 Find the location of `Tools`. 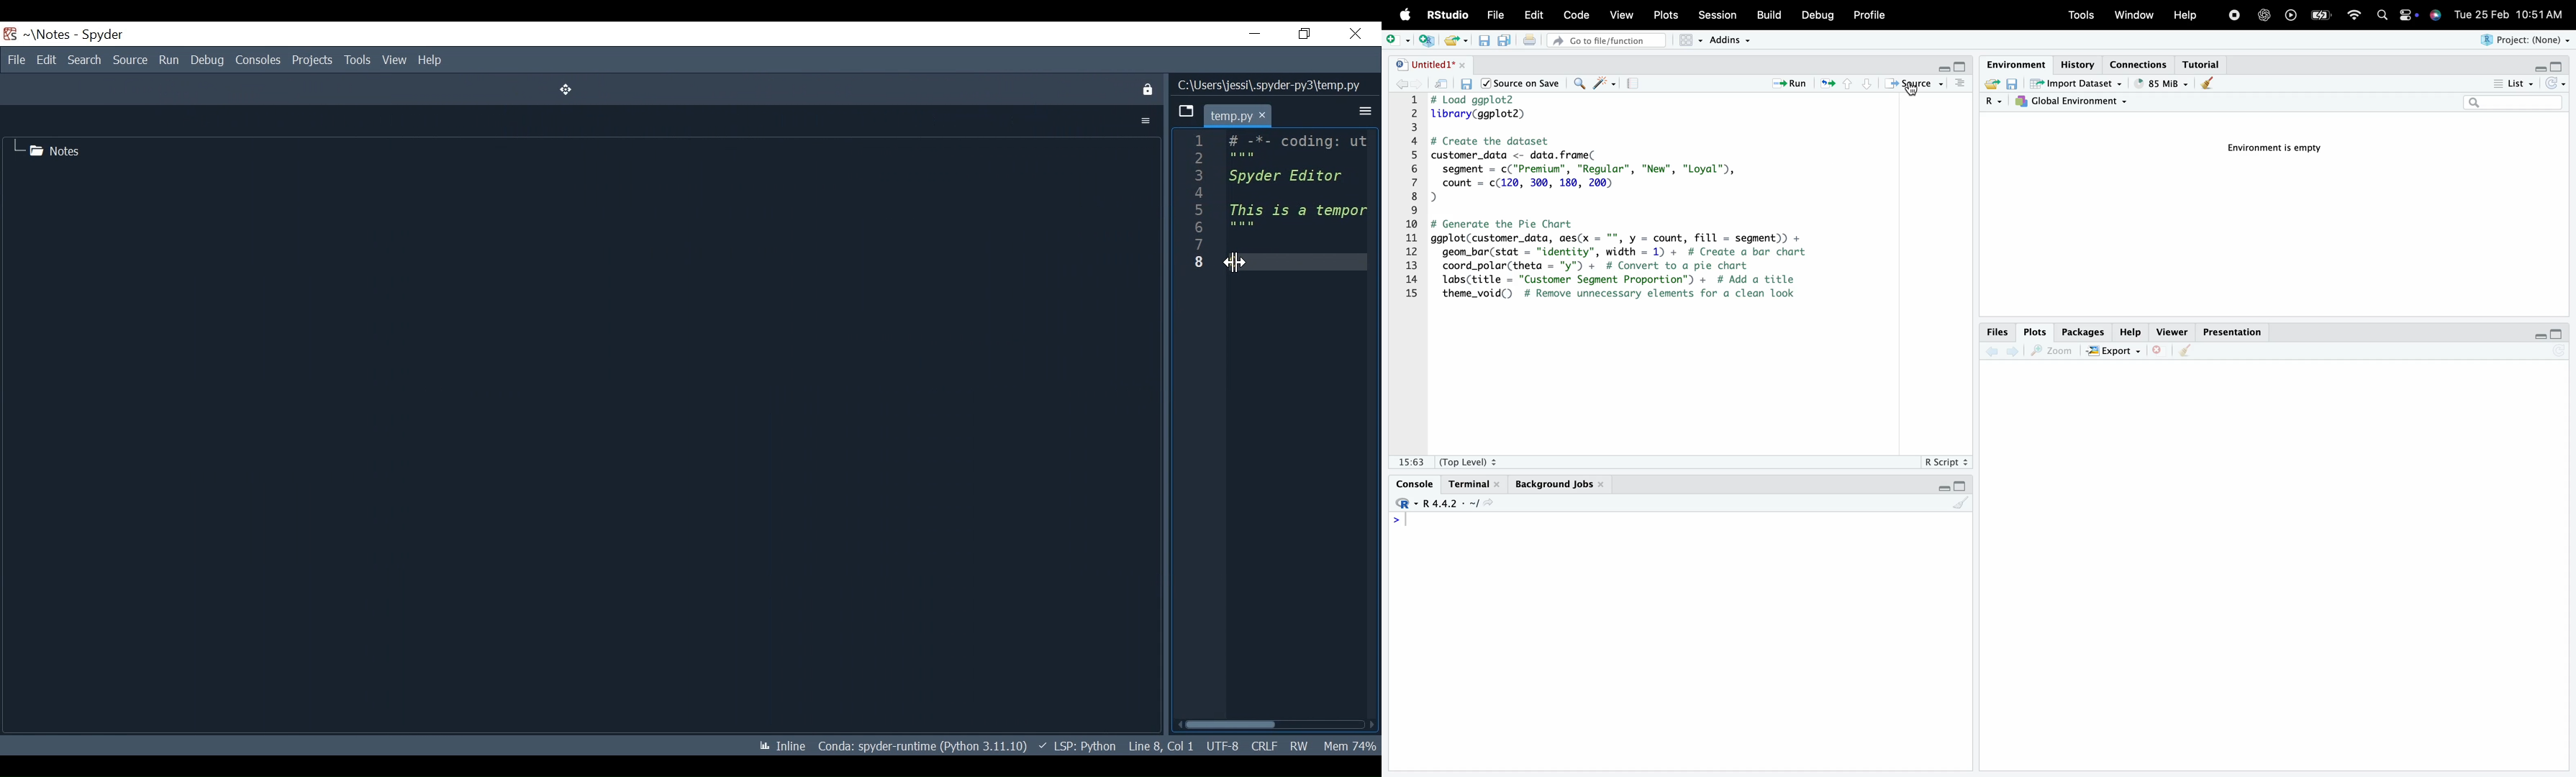

Tools is located at coordinates (2081, 15).